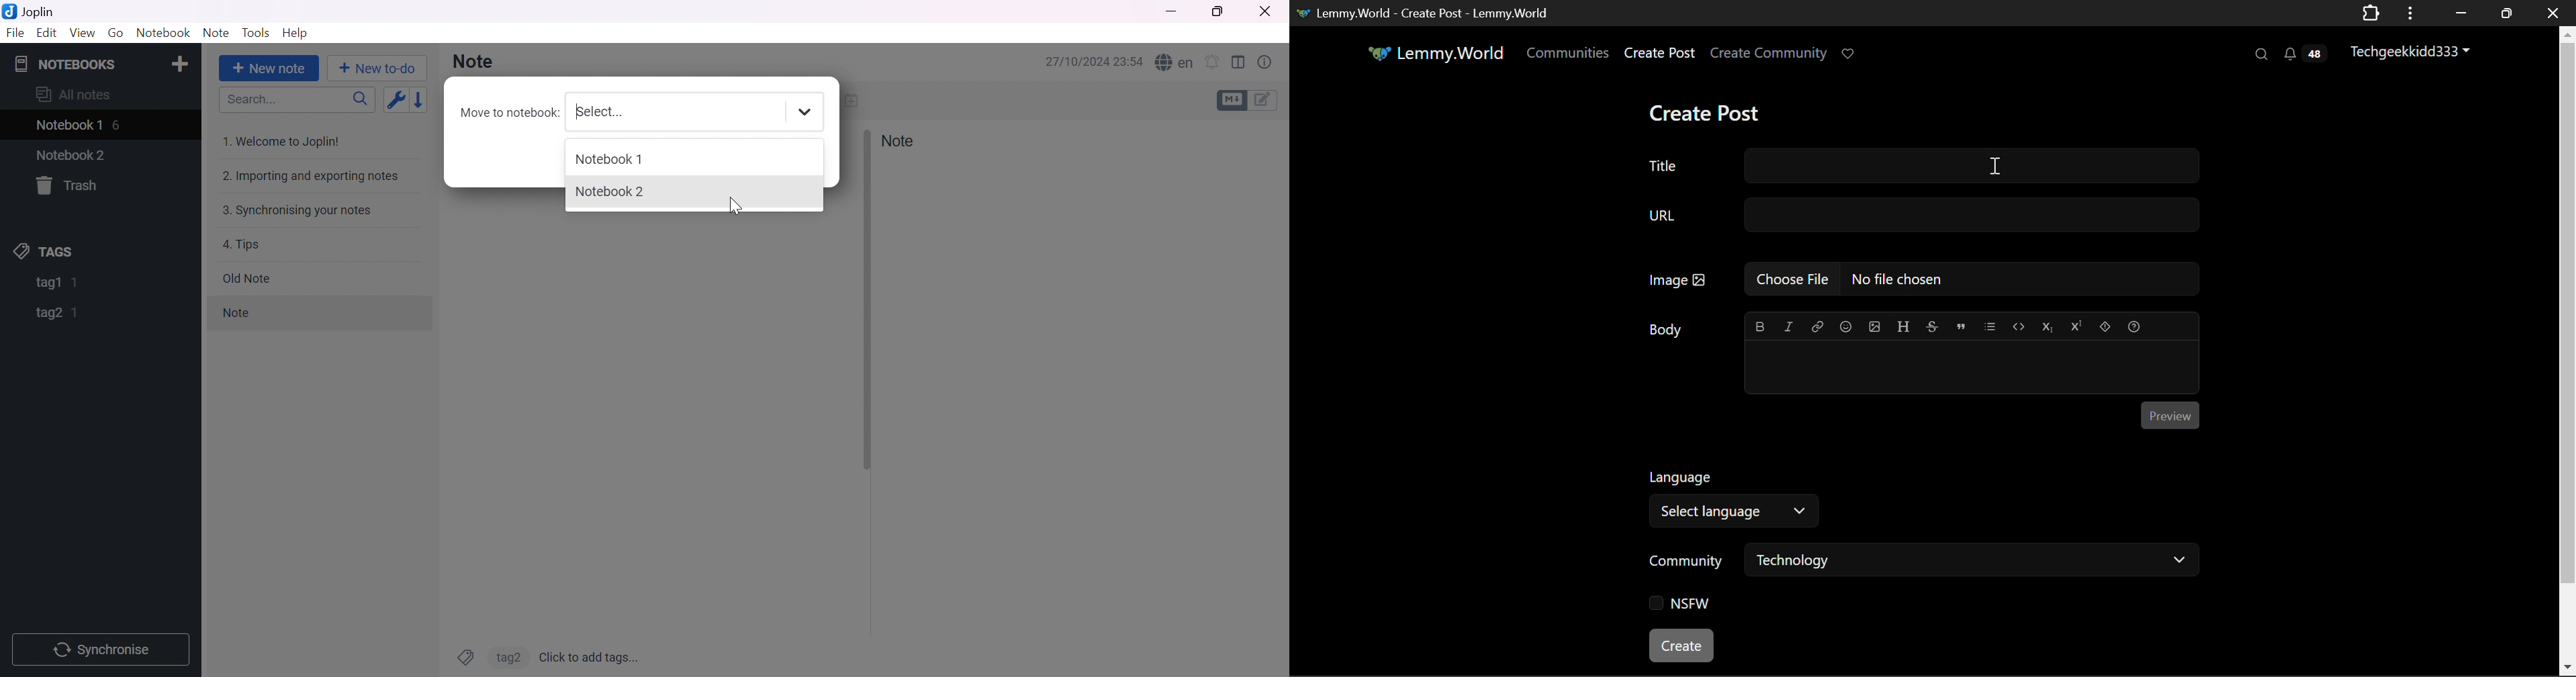 The width and height of the screenshot is (2576, 700). I want to click on URL, so click(1921, 216).